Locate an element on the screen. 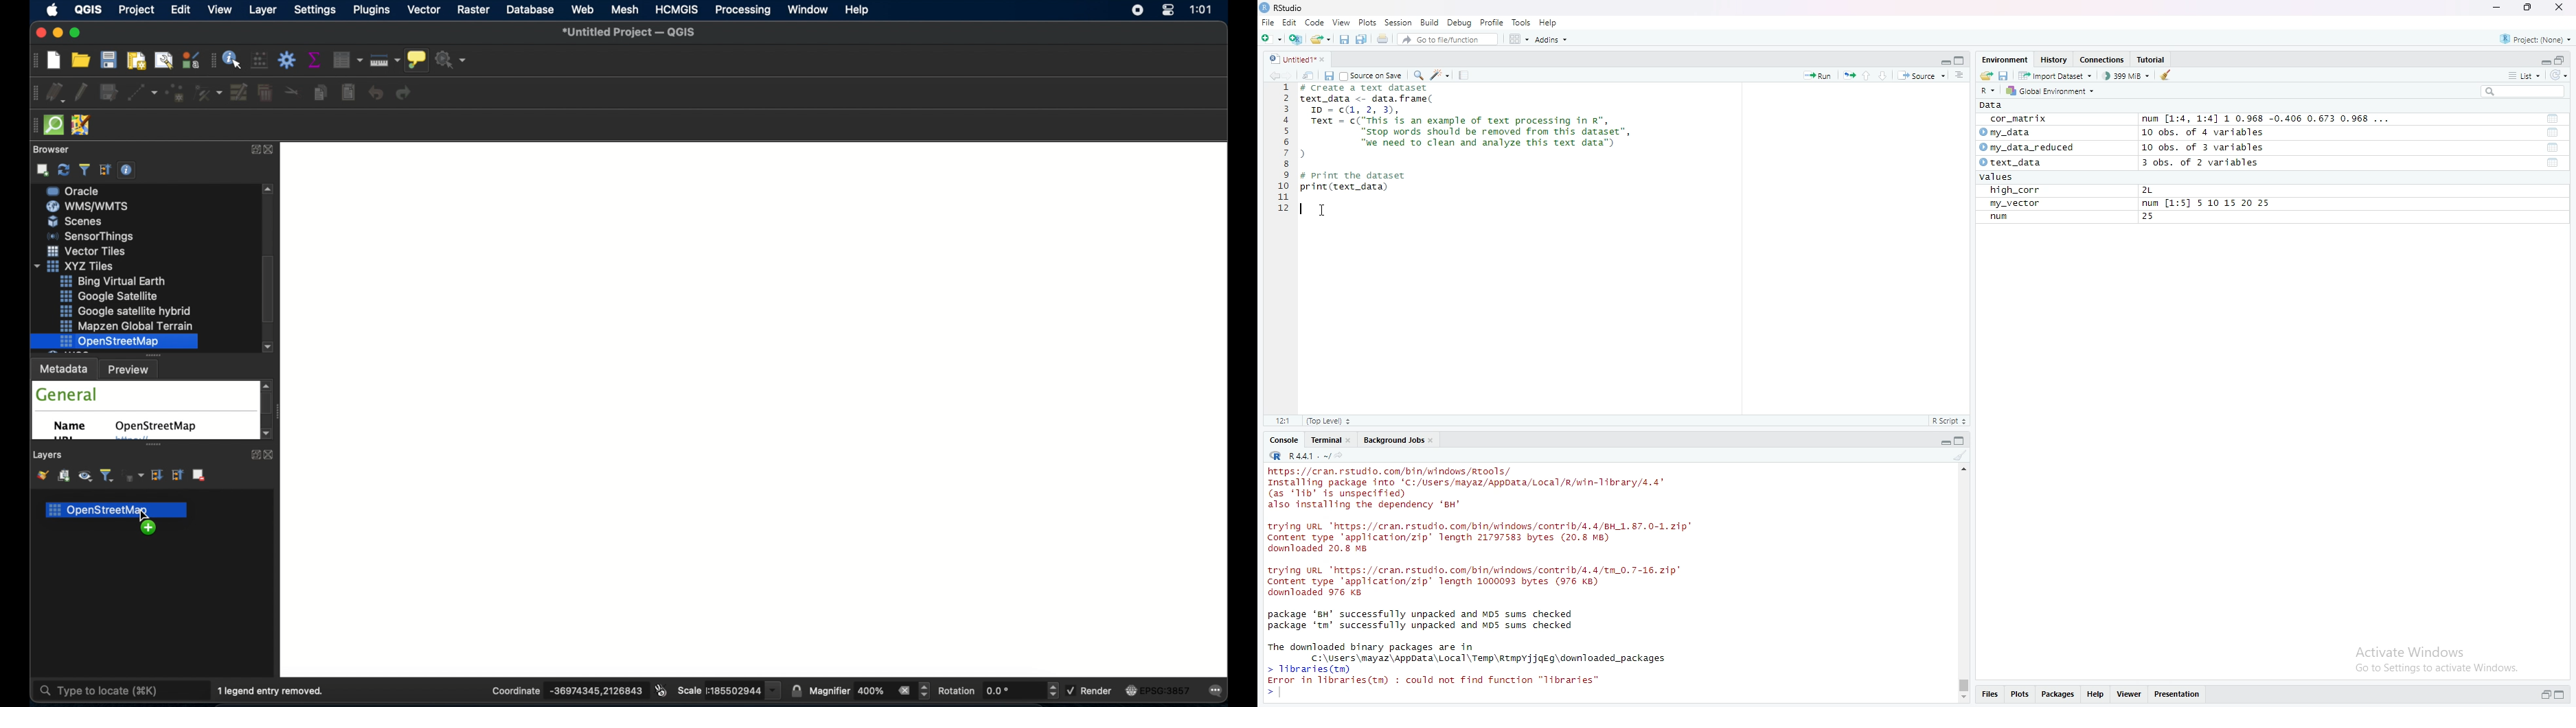  run is located at coordinates (1817, 76).